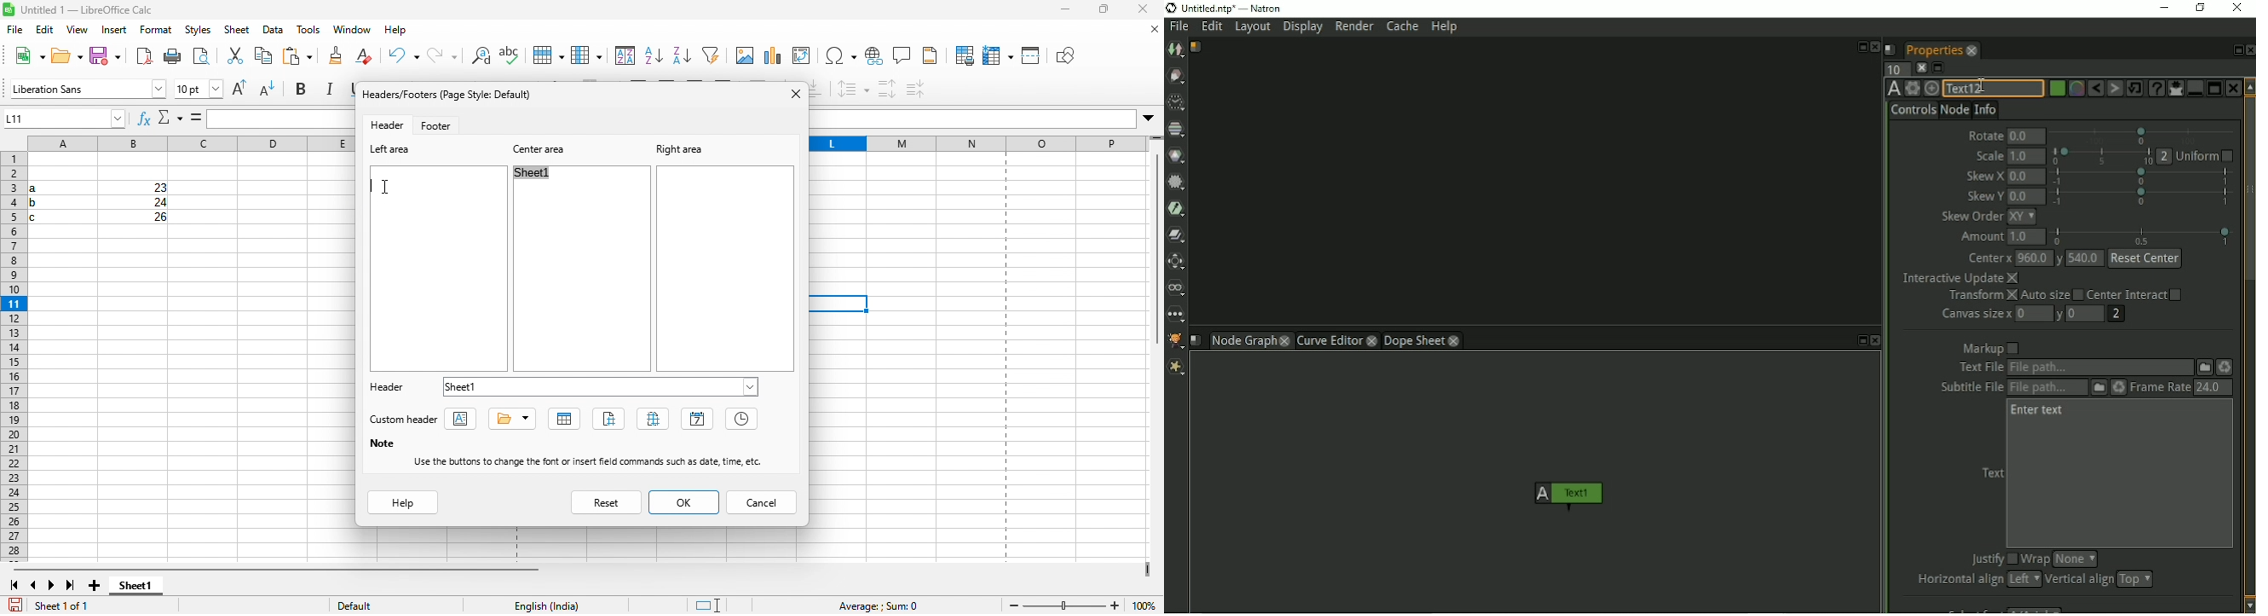 The width and height of the screenshot is (2268, 616). What do you see at coordinates (15, 31) in the screenshot?
I see `file` at bounding box center [15, 31].